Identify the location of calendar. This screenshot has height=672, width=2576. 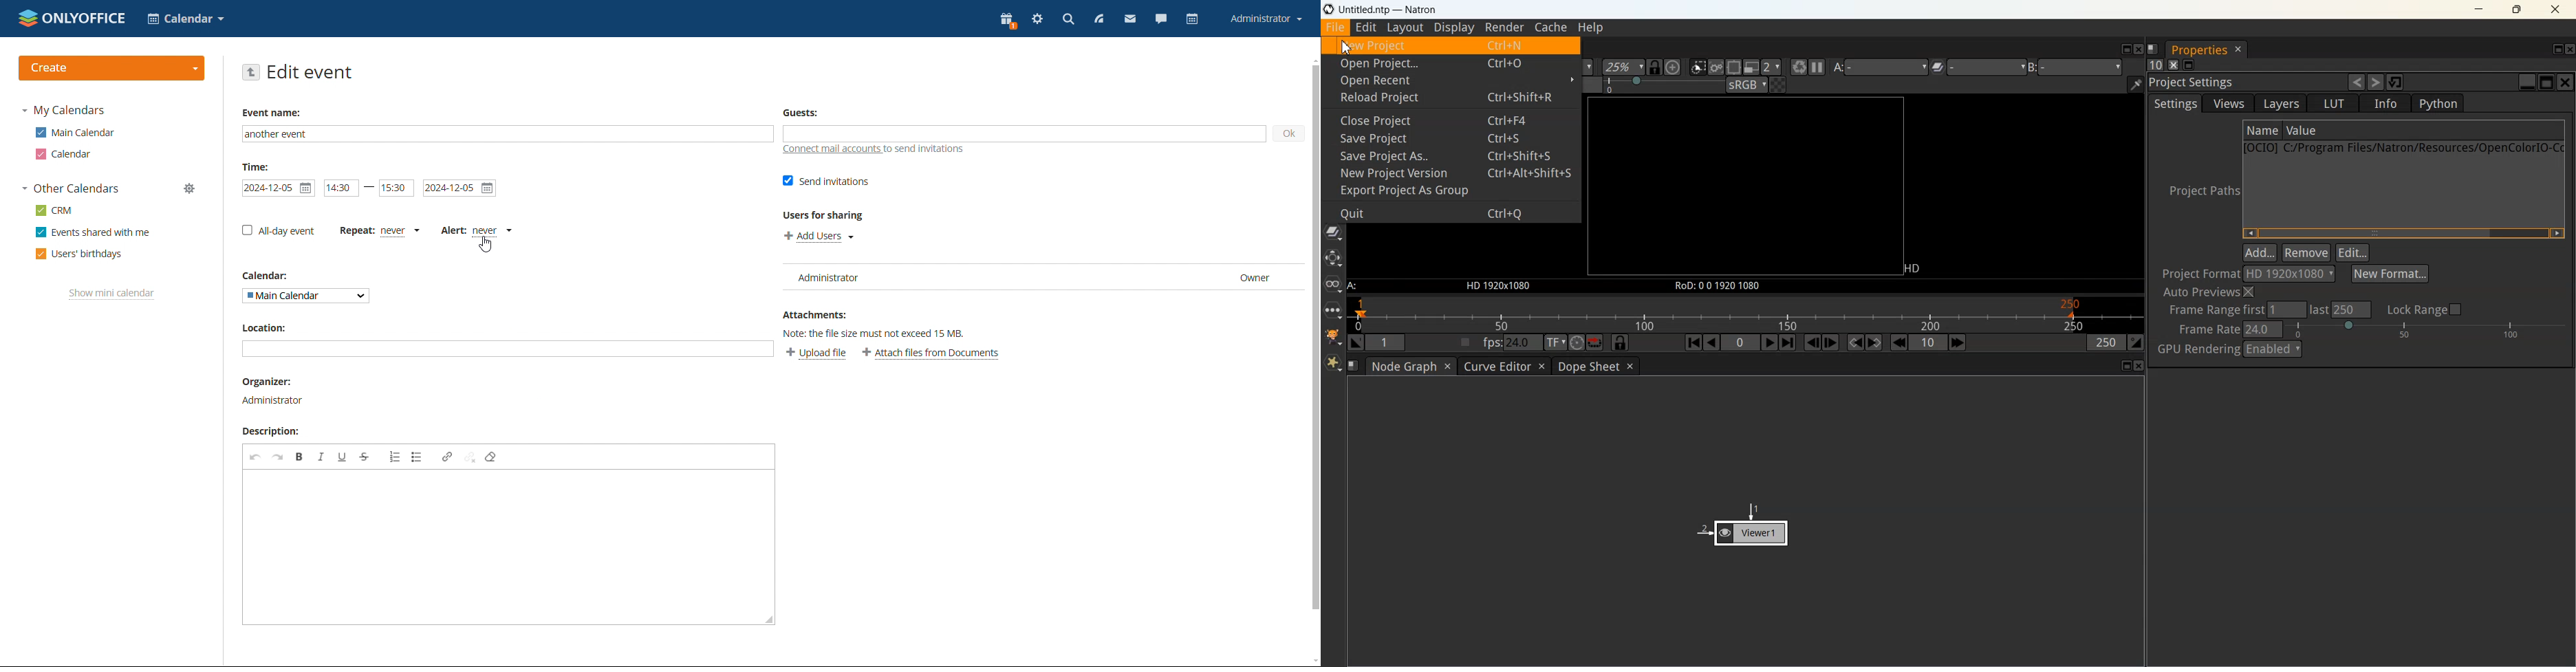
(65, 154).